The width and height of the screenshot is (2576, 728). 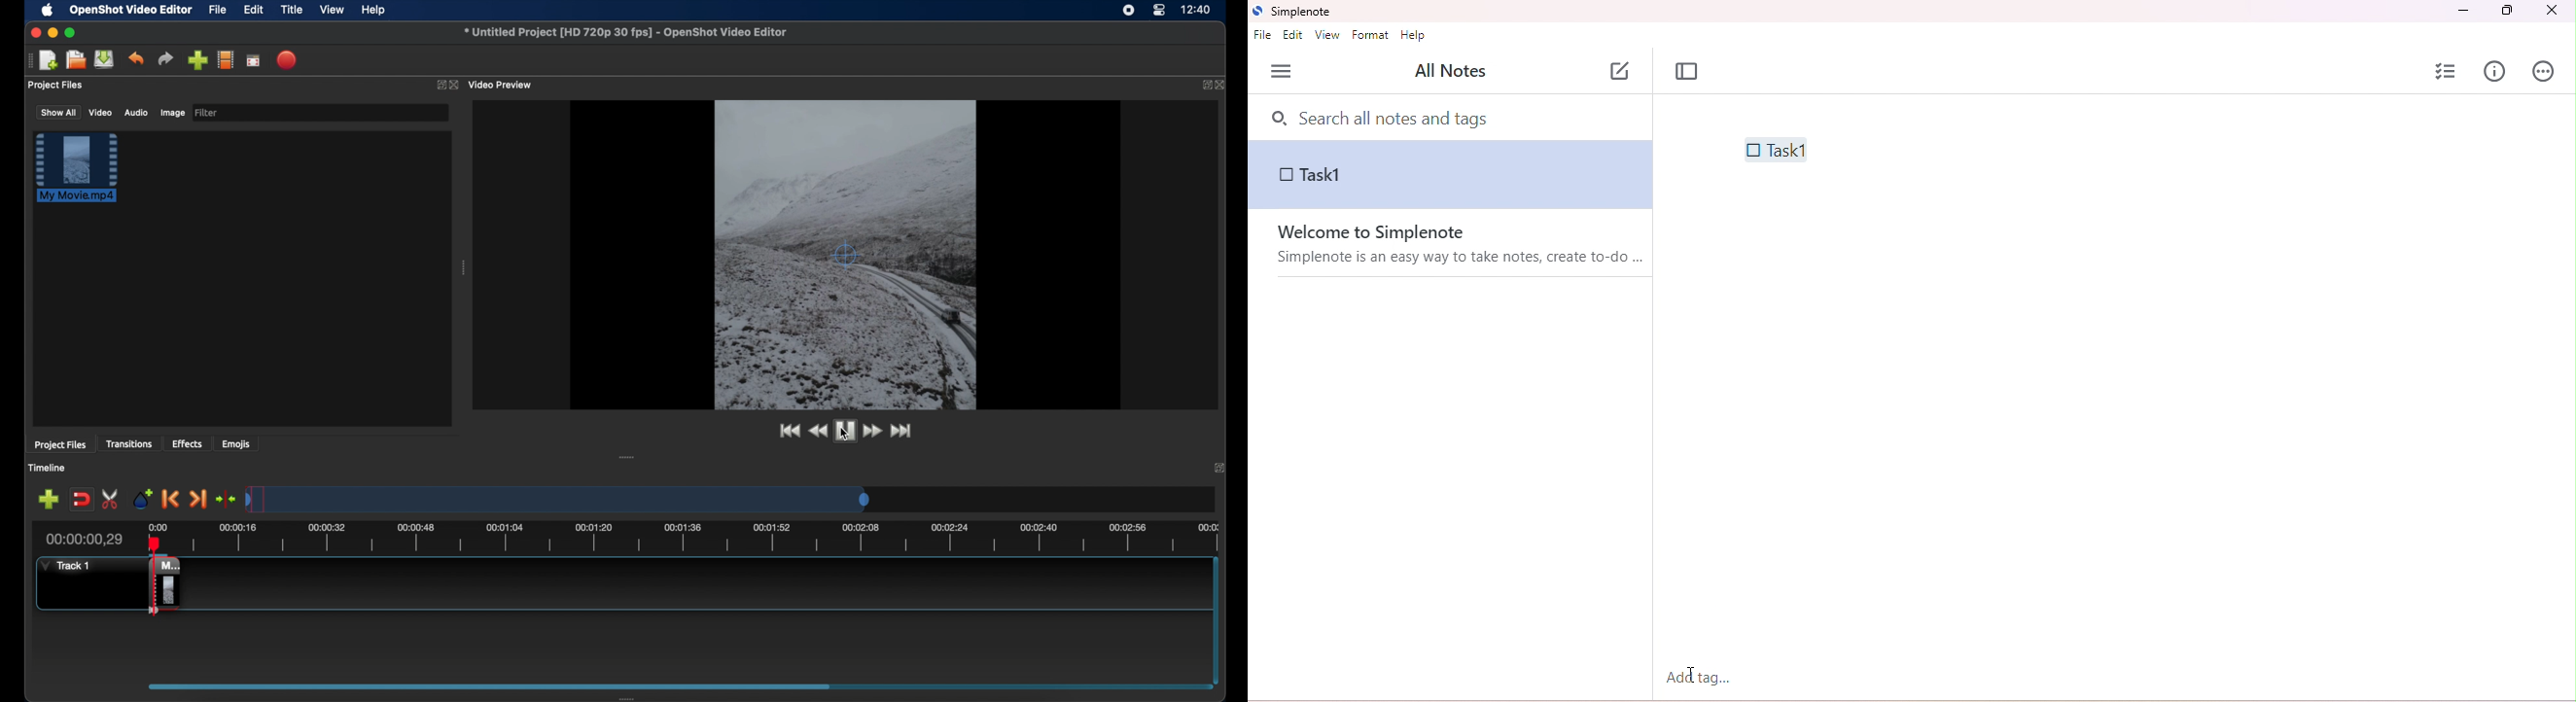 What do you see at coordinates (1449, 72) in the screenshot?
I see `all notes` at bounding box center [1449, 72].